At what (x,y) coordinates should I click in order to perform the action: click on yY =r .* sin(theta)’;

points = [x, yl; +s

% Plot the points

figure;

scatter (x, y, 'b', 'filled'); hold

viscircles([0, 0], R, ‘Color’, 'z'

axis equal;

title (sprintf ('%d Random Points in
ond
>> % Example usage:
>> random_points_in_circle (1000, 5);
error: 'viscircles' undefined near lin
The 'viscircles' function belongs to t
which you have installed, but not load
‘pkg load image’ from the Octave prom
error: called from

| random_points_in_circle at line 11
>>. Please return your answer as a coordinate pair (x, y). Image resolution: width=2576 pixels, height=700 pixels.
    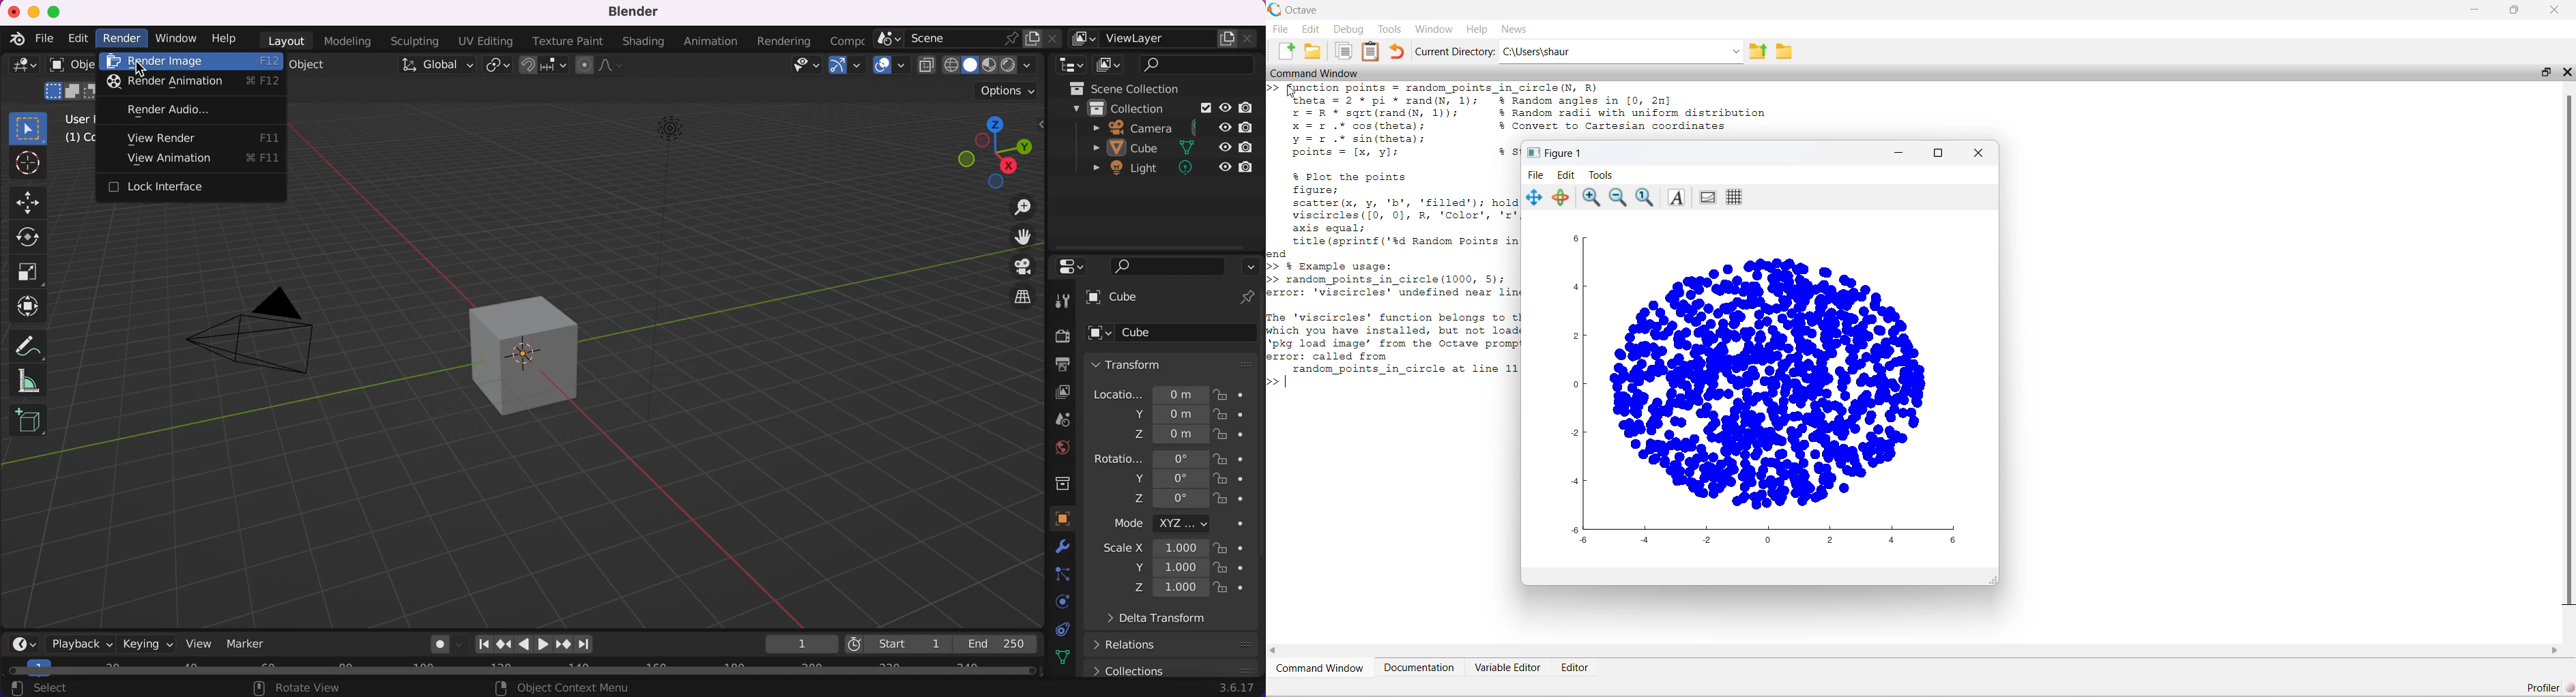
    Looking at the image, I should click on (1392, 261).